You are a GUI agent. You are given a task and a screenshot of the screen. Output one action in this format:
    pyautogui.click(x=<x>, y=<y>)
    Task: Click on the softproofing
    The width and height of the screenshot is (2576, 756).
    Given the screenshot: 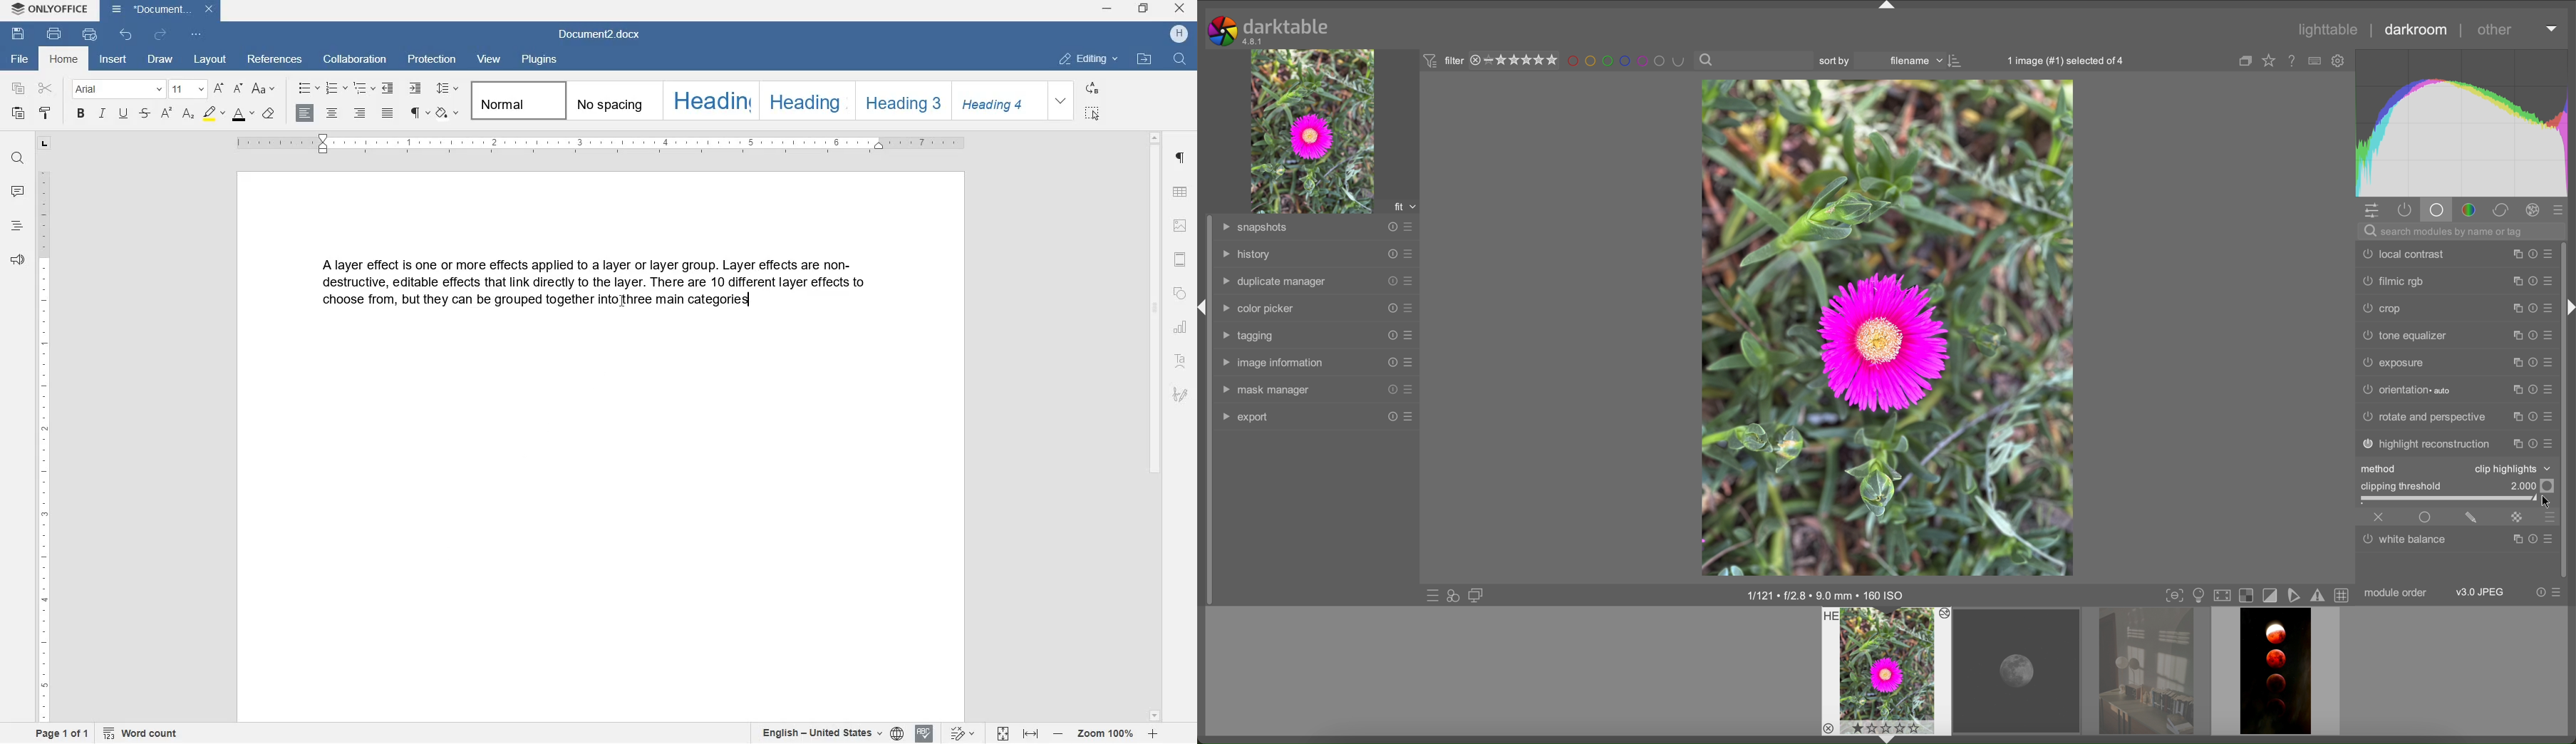 What is the action you would take?
    pyautogui.click(x=2298, y=595)
    